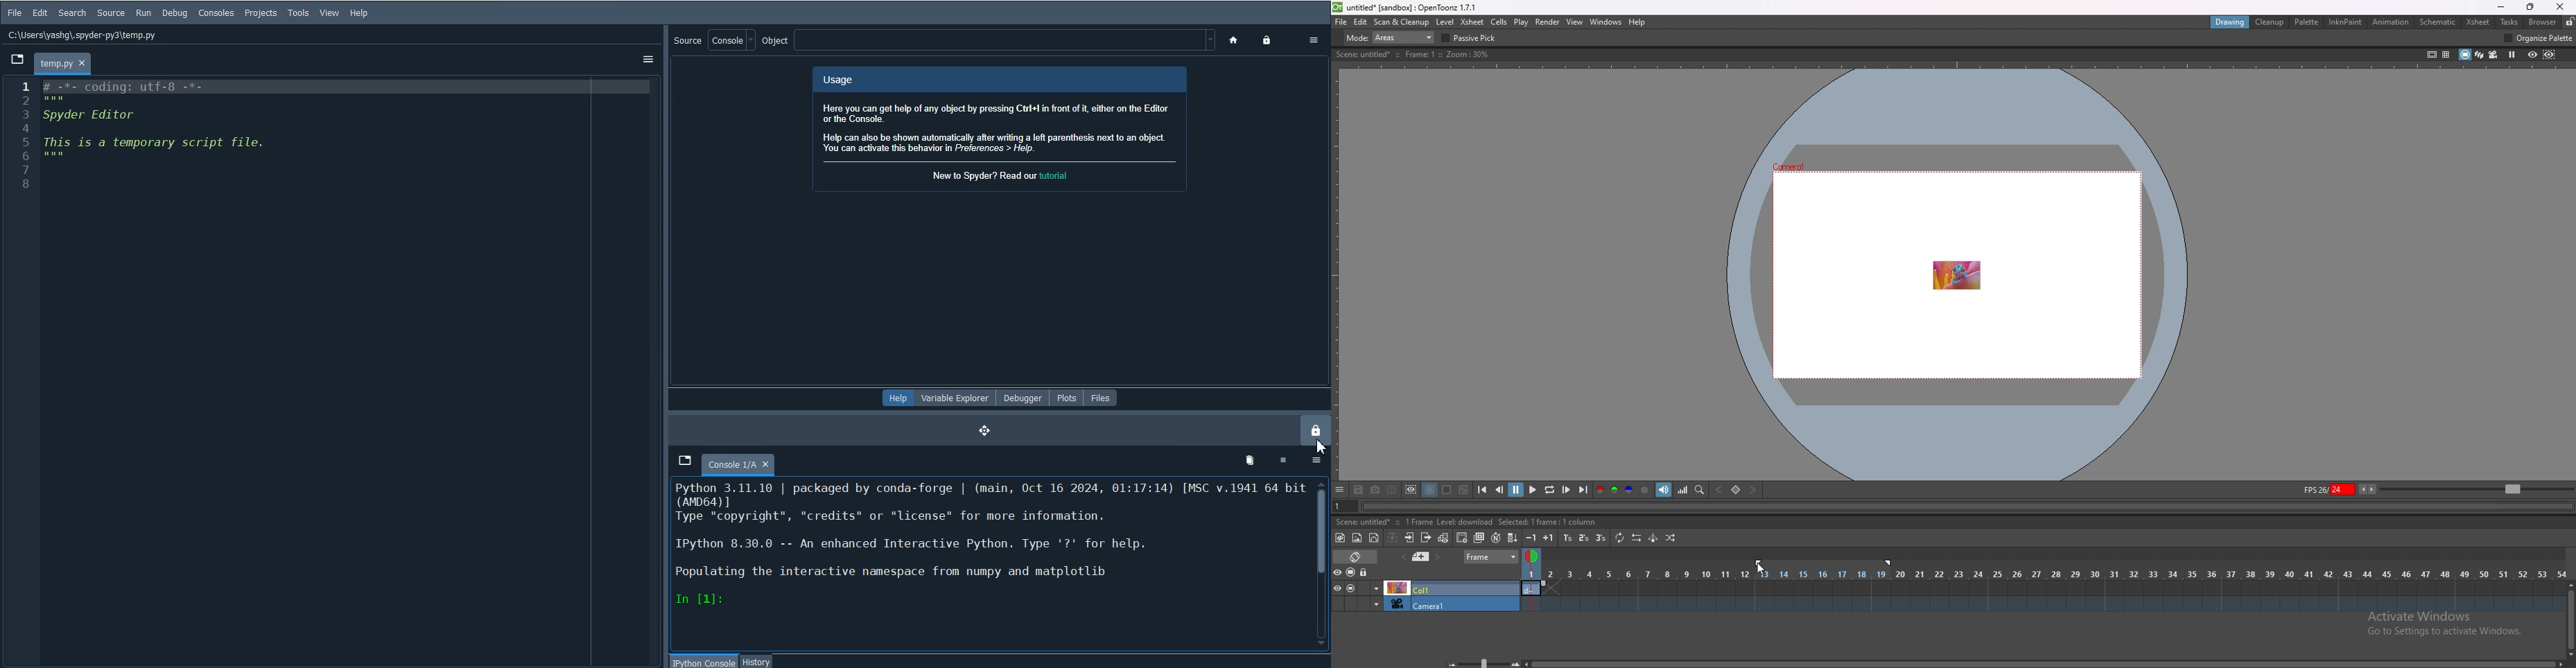 The width and height of the screenshot is (2576, 672). Describe the element at coordinates (15, 13) in the screenshot. I see `File` at that location.